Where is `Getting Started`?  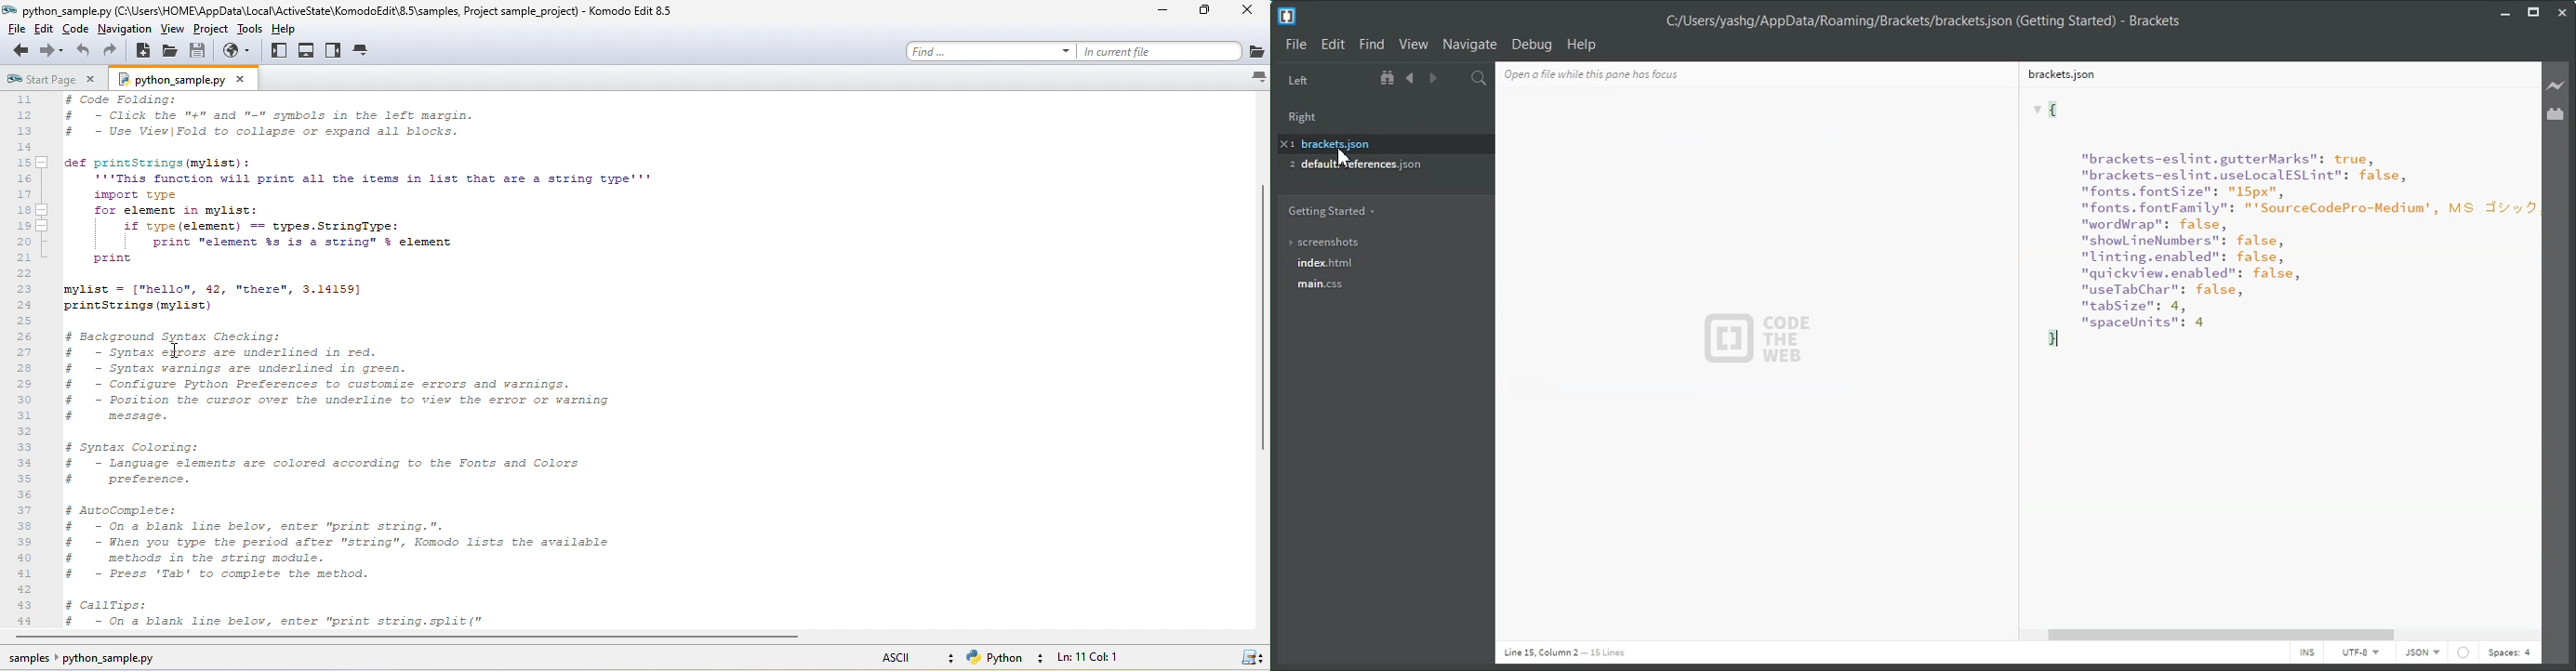 Getting Started is located at coordinates (1331, 210).